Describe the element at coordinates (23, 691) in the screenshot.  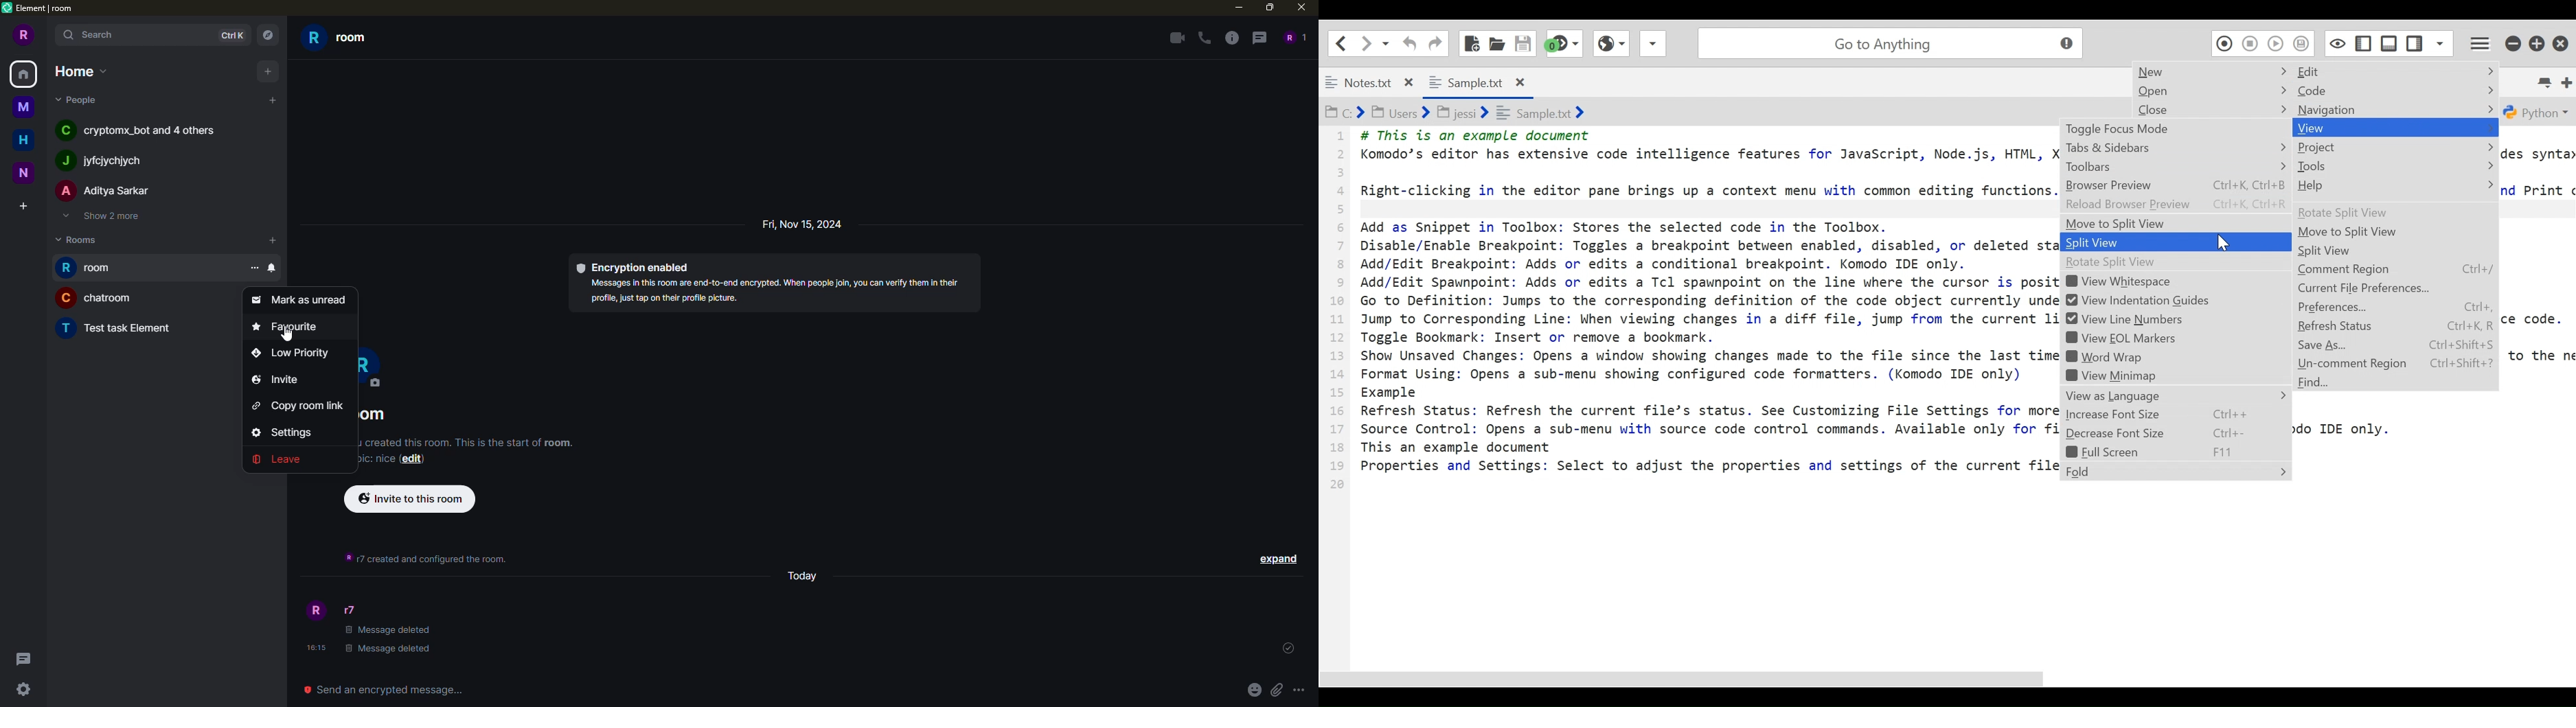
I see `quick settings` at that location.